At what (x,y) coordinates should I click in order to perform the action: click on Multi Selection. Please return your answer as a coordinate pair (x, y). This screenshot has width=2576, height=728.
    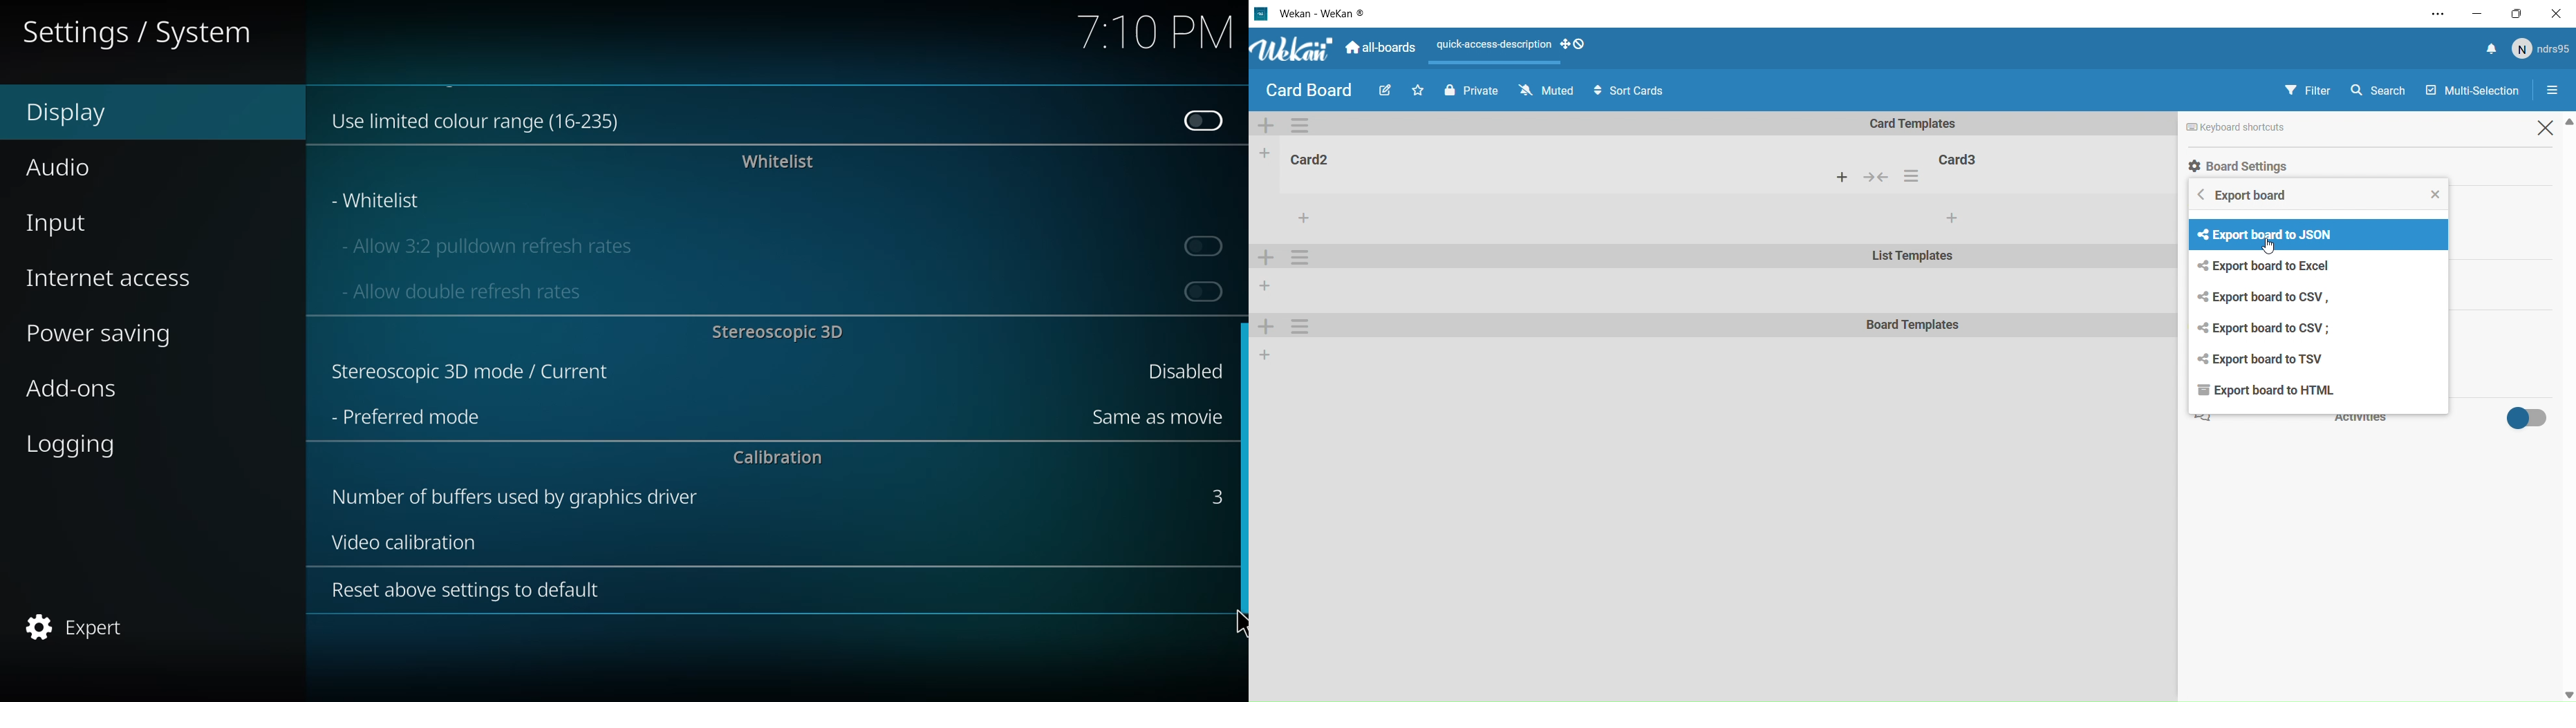
    Looking at the image, I should click on (2470, 87).